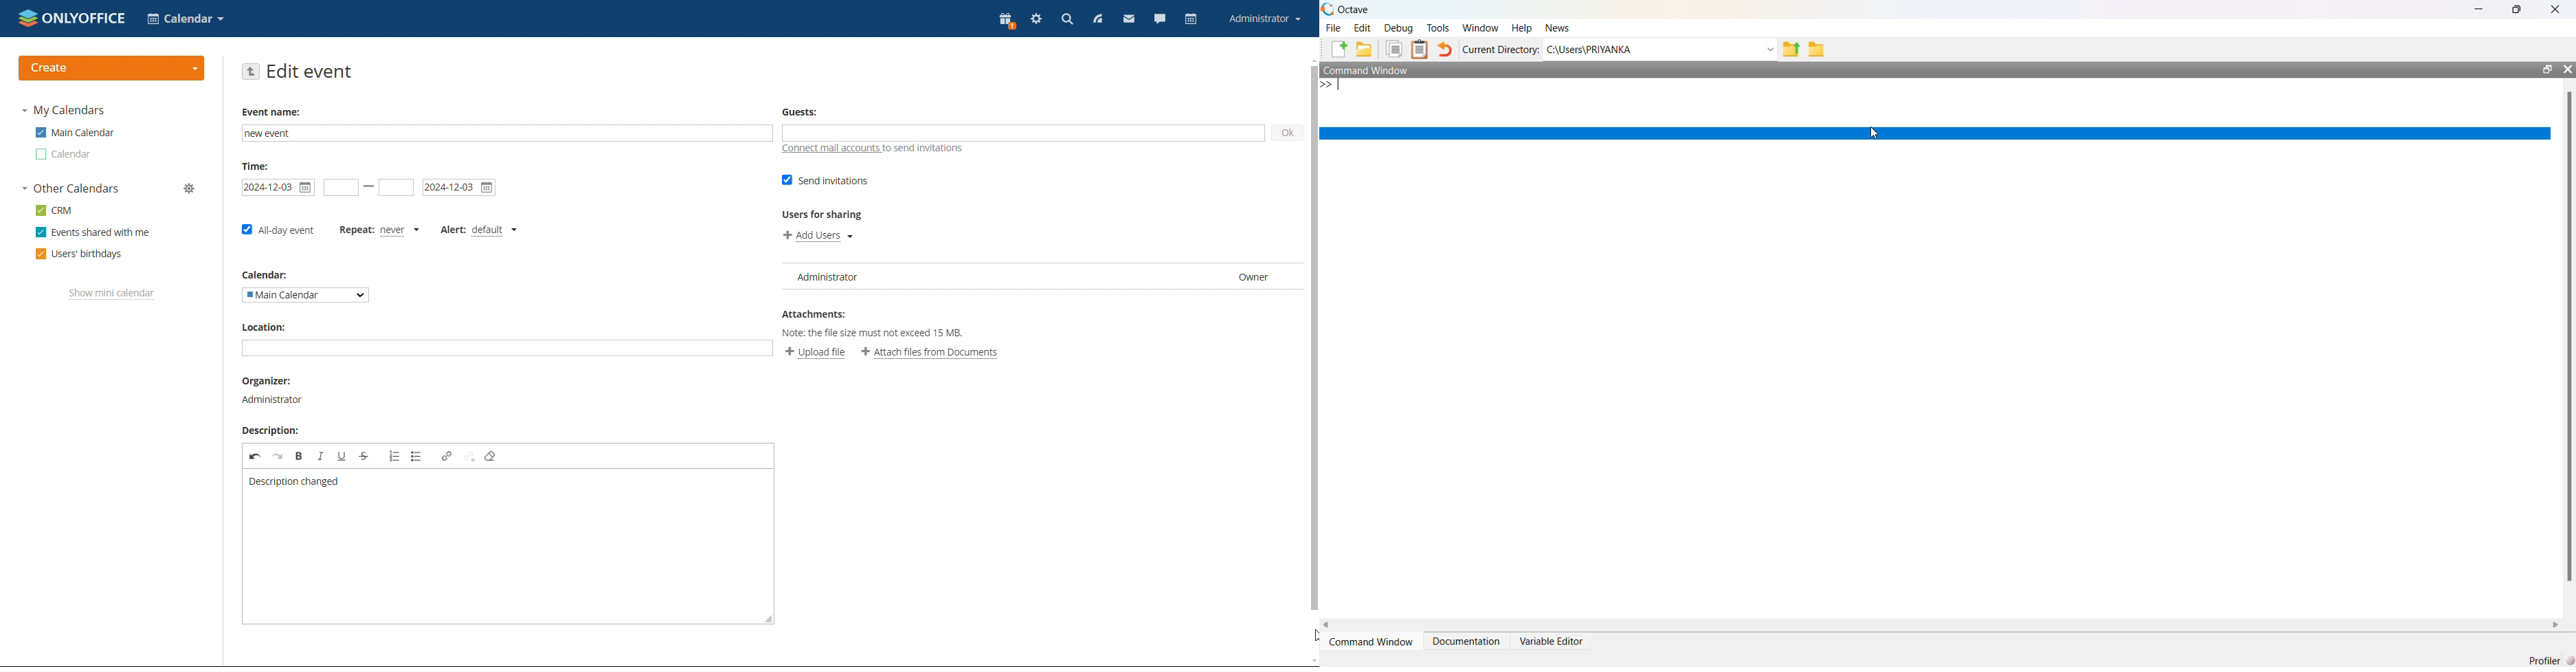 This screenshot has width=2576, height=672. Describe the element at coordinates (300, 456) in the screenshot. I see `bold` at that location.